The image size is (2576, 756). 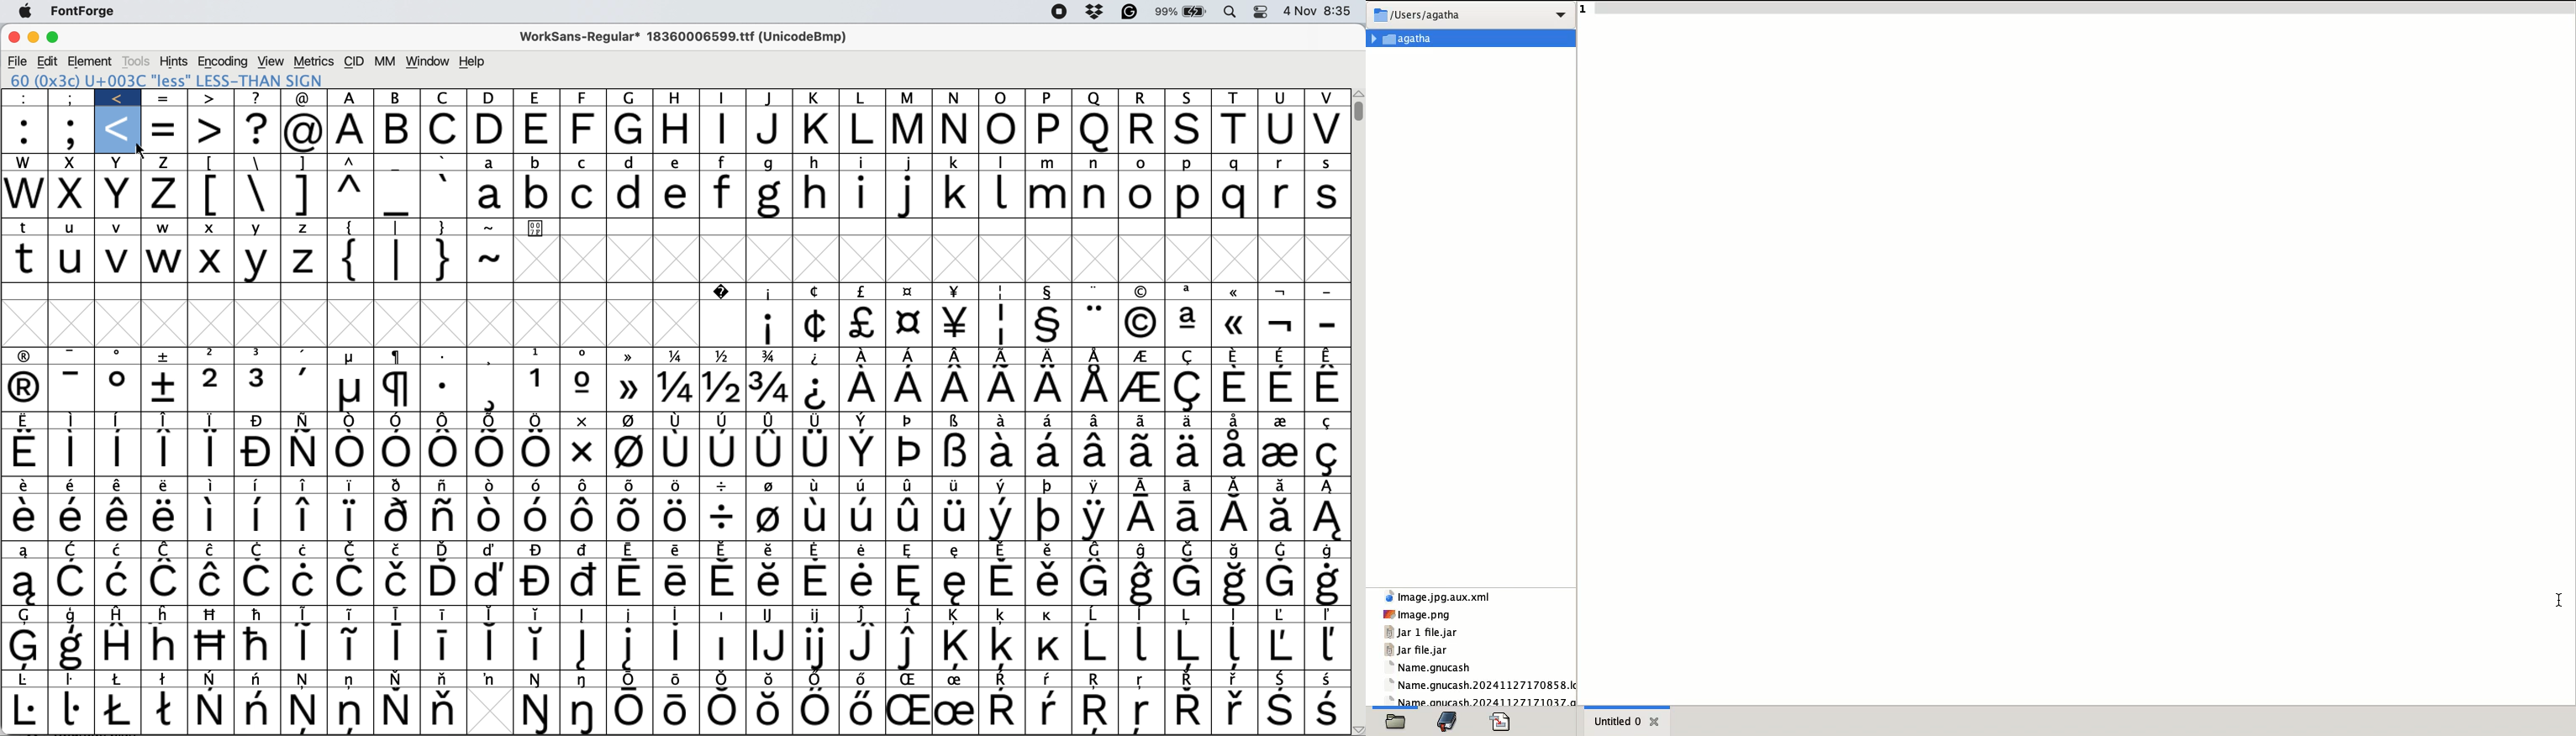 I want to click on Symbol, so click(x=769, y=359).